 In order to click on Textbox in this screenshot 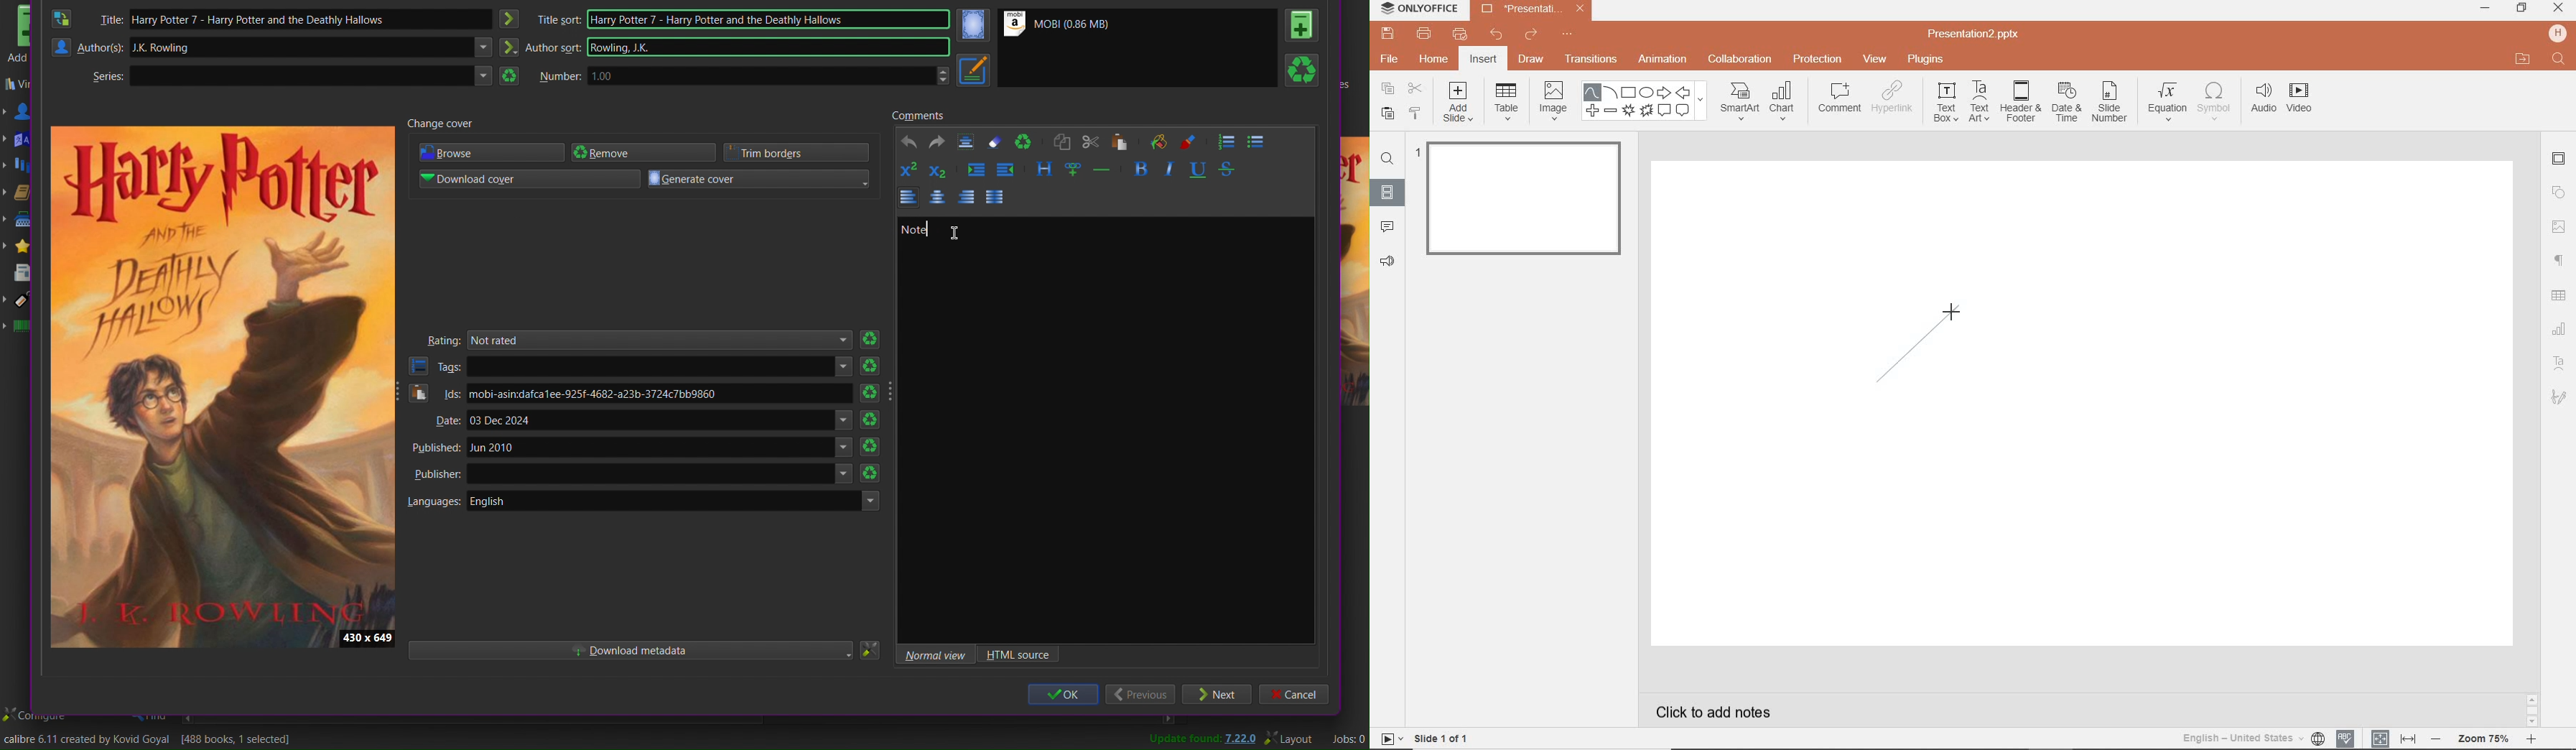, I will do `click(1105, 431)`.